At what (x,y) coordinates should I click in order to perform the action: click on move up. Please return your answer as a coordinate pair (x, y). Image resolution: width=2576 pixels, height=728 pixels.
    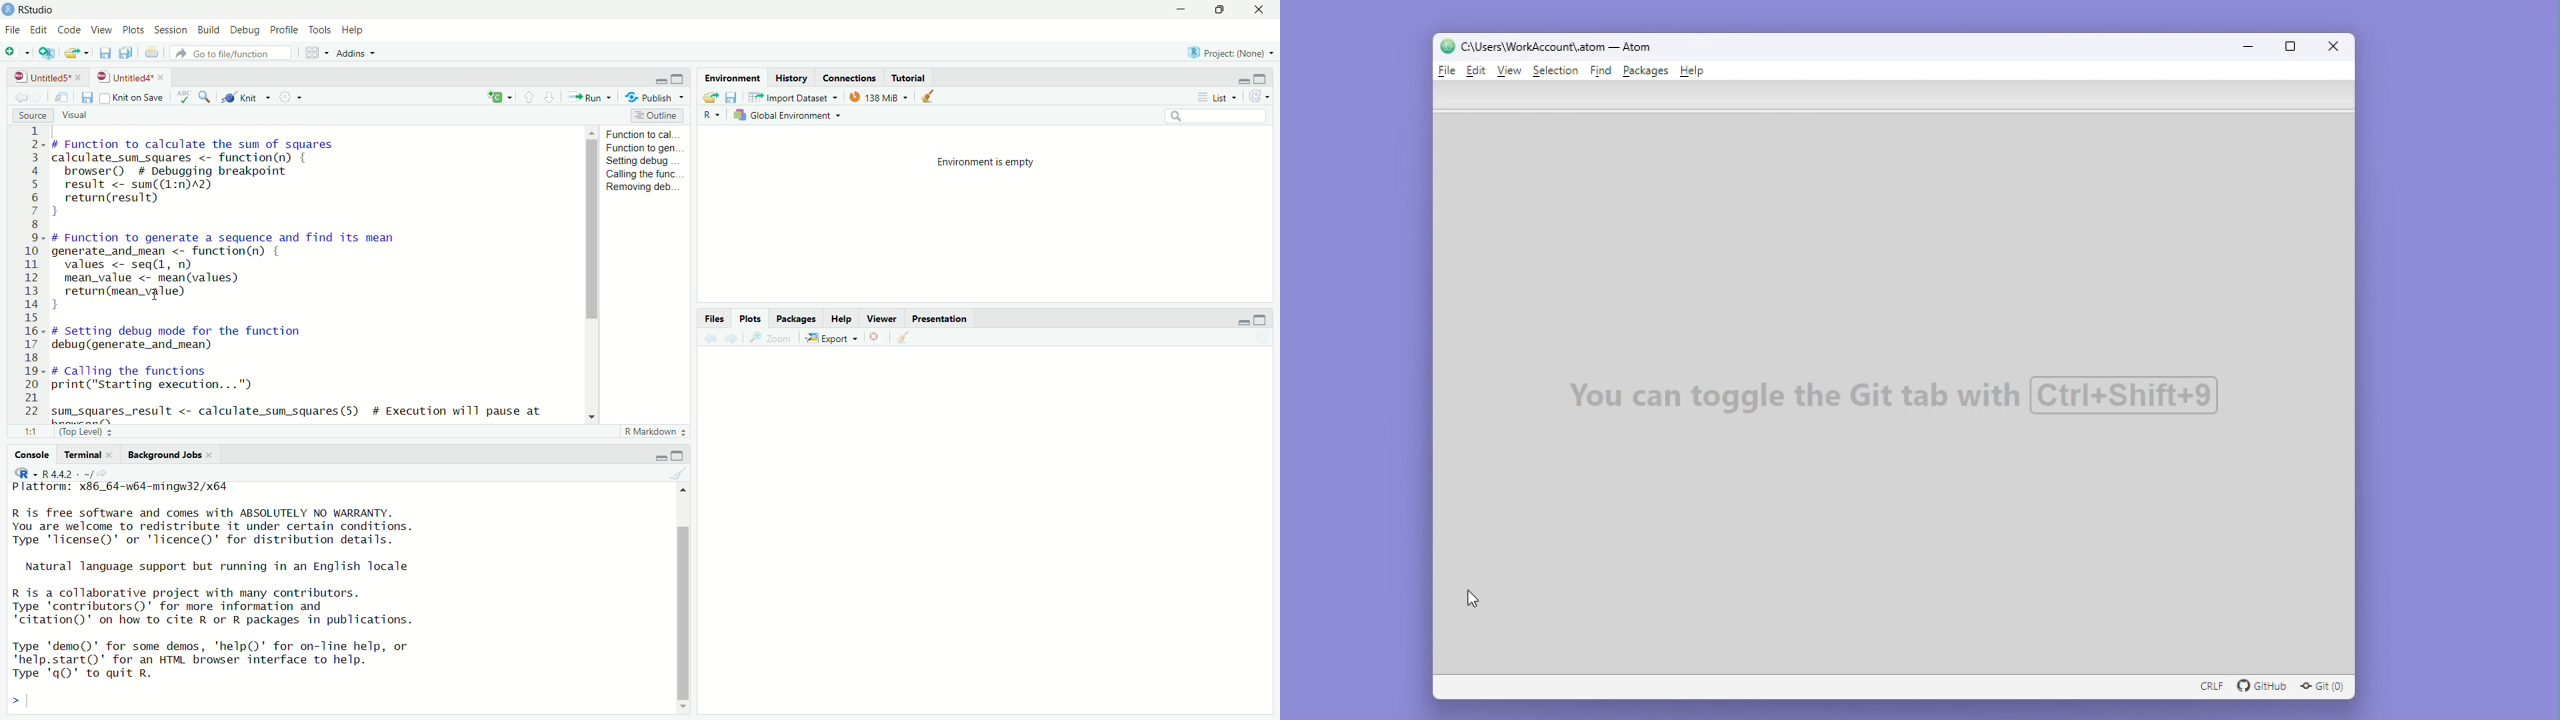
    Looking at the image, I should click on (590, 131).